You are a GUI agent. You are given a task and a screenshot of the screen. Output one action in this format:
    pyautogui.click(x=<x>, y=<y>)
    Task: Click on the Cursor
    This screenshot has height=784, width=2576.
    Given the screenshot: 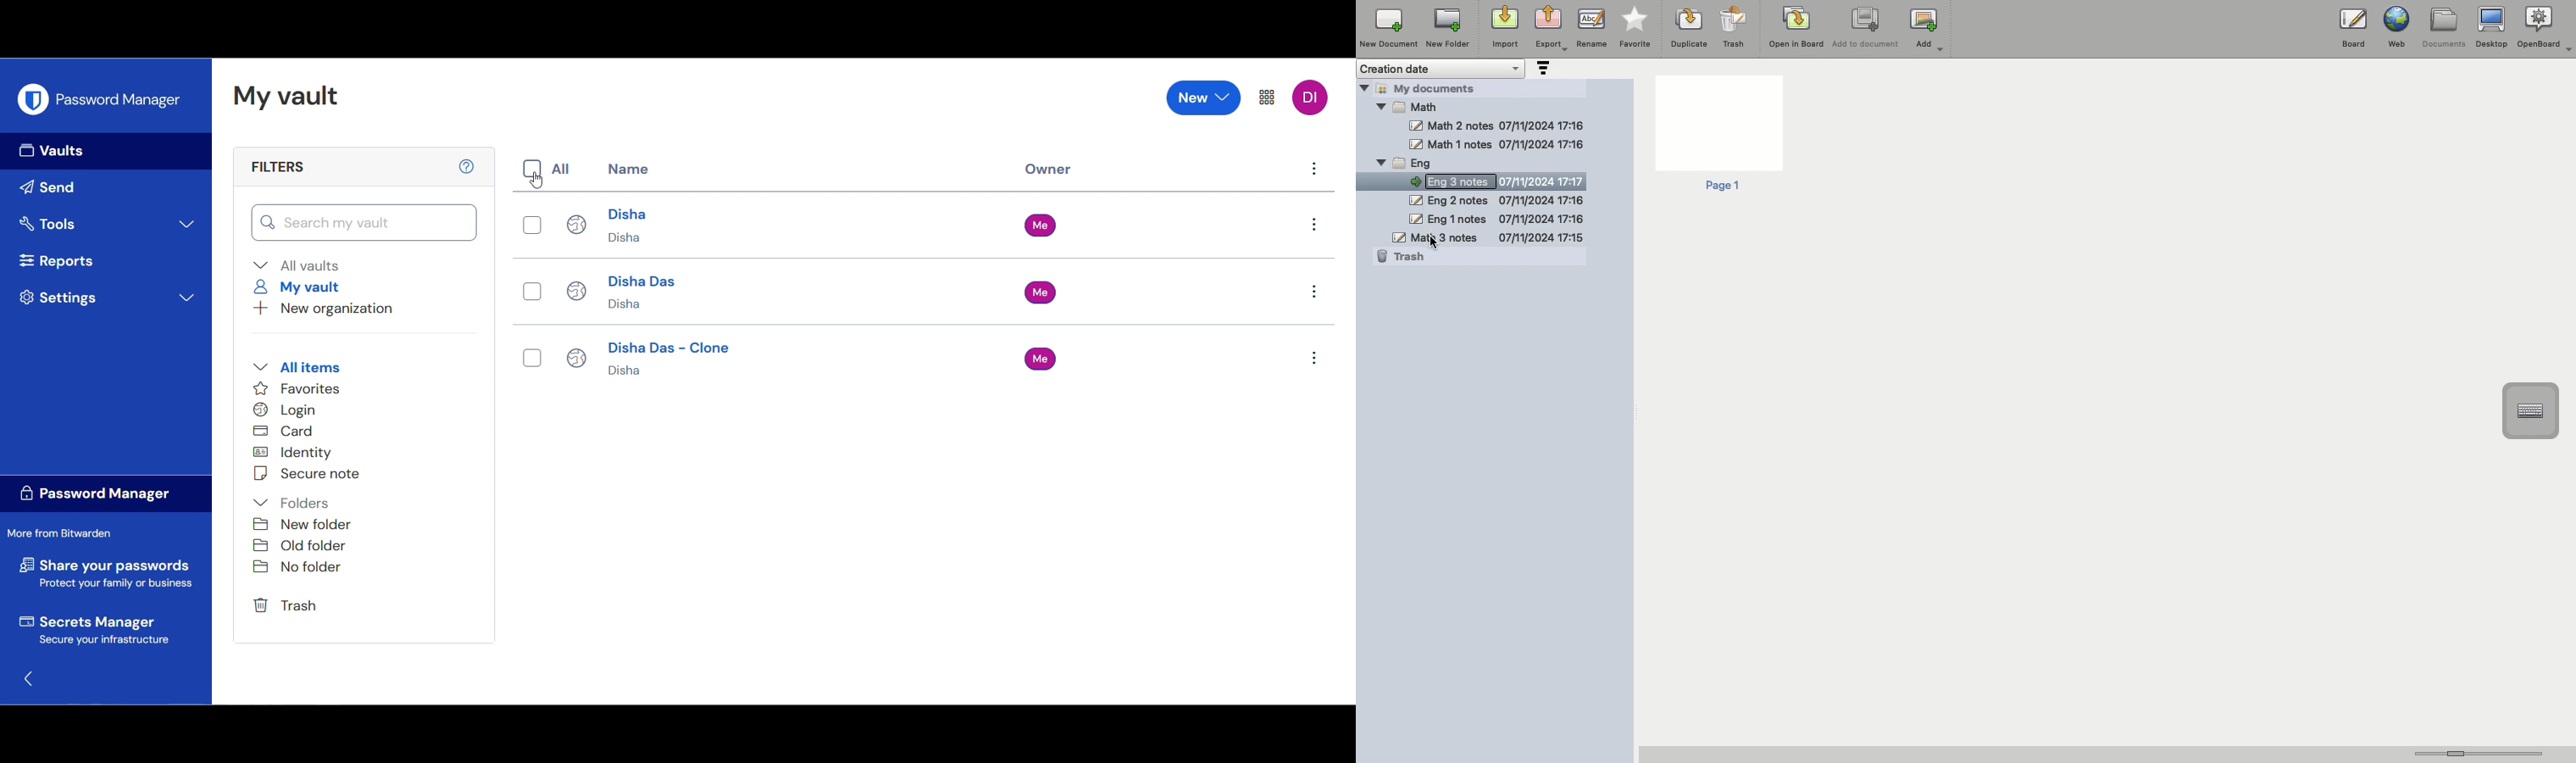 What is the action you would take?
    pyautogui.click(x=534, y=182)
    